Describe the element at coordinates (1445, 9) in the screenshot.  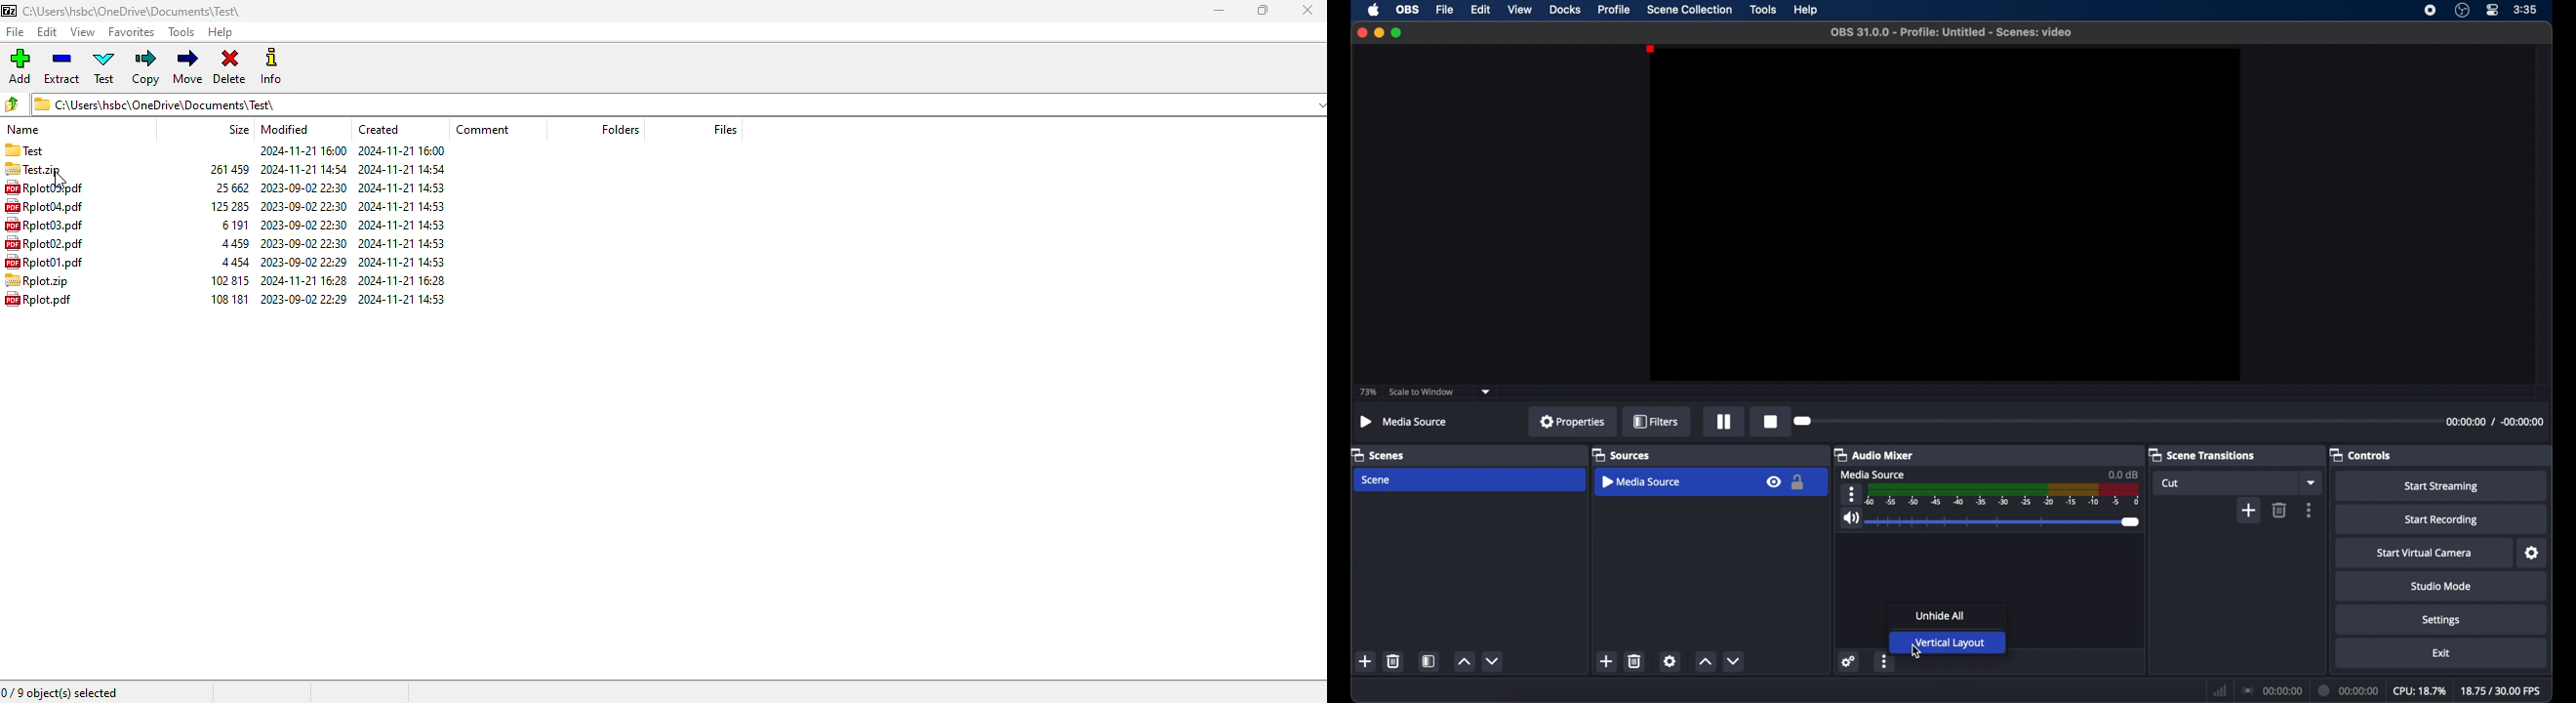
I see `file` at that location.